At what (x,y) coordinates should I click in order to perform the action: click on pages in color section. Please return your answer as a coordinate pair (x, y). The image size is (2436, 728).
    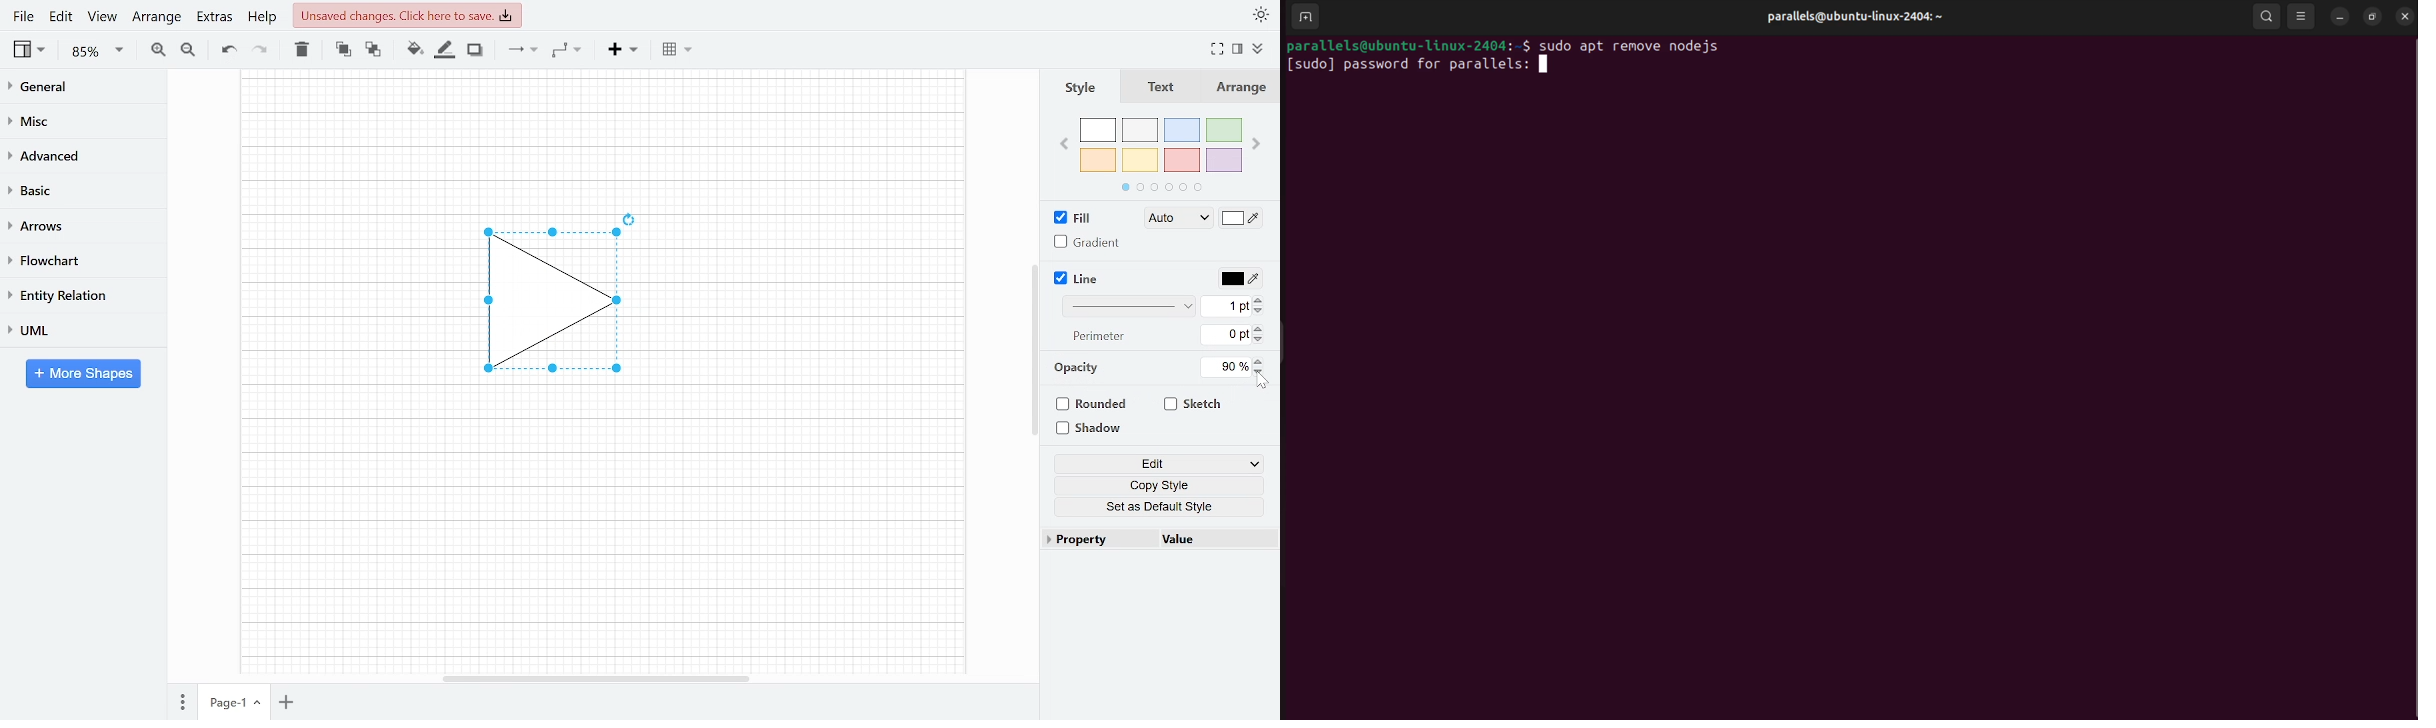
    Looking at the image, I should click on (1159, 185).